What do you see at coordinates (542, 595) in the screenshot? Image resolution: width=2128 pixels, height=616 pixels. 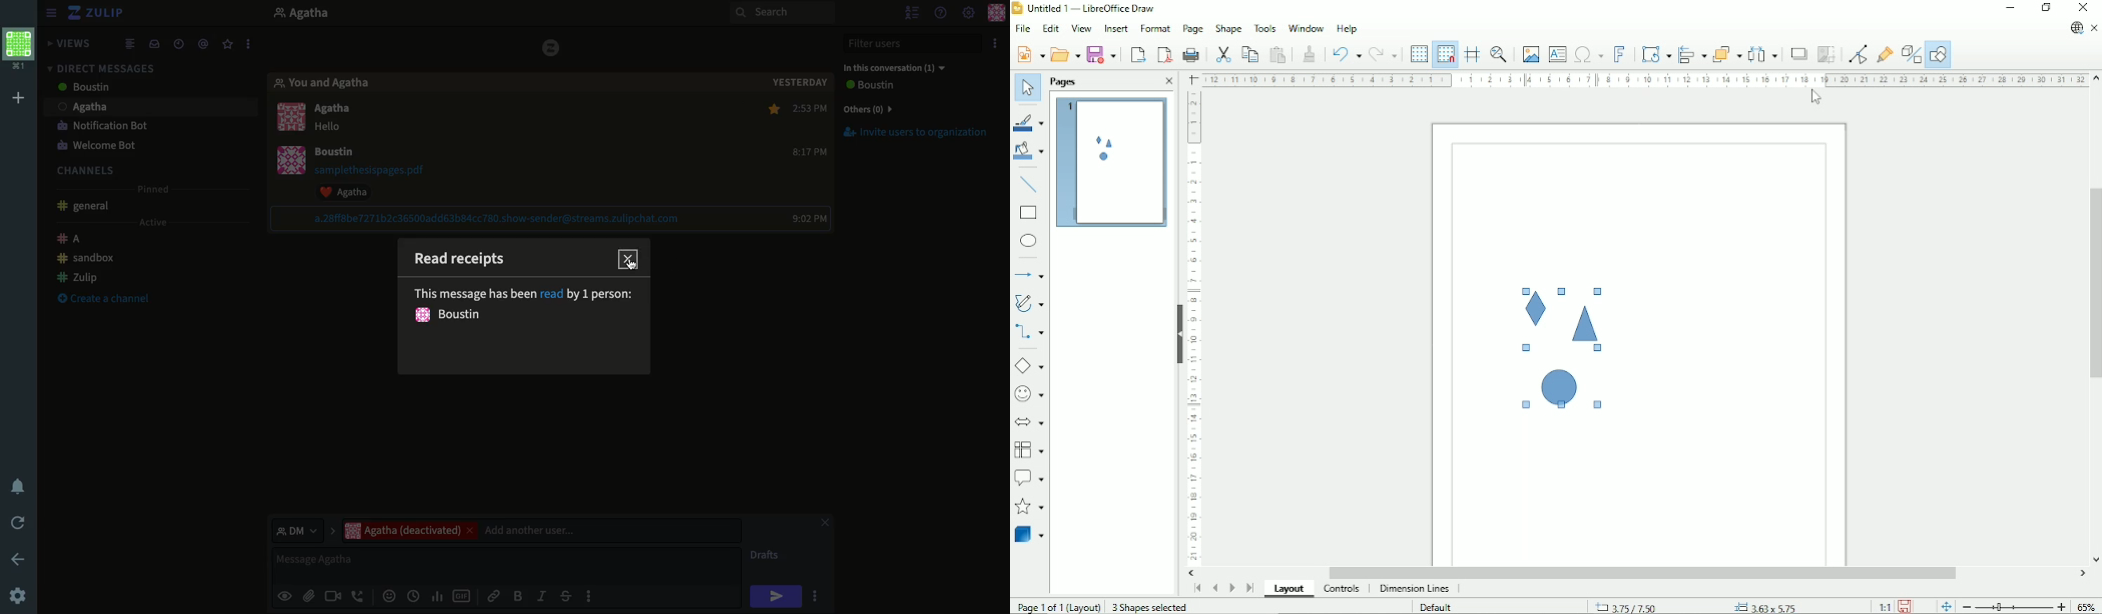 I see `Italics` at bounding box center [542, 595].